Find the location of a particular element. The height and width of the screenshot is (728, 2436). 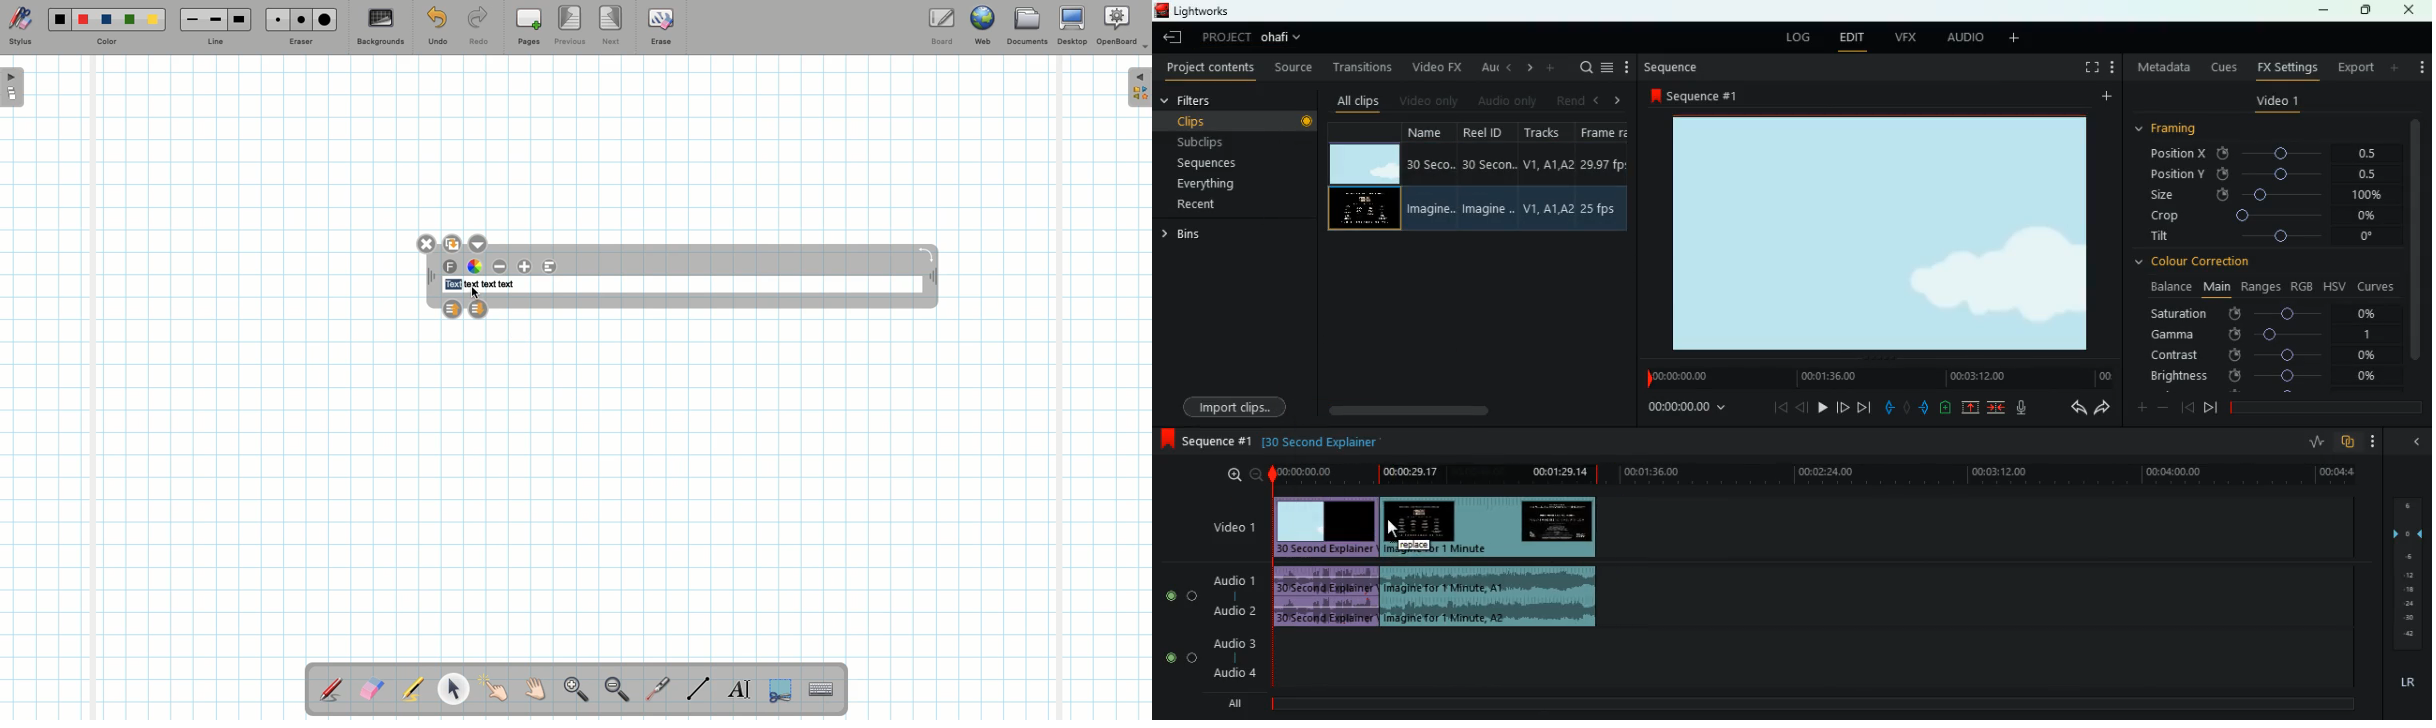

audio 1 is located at coordinates (1237, 580).